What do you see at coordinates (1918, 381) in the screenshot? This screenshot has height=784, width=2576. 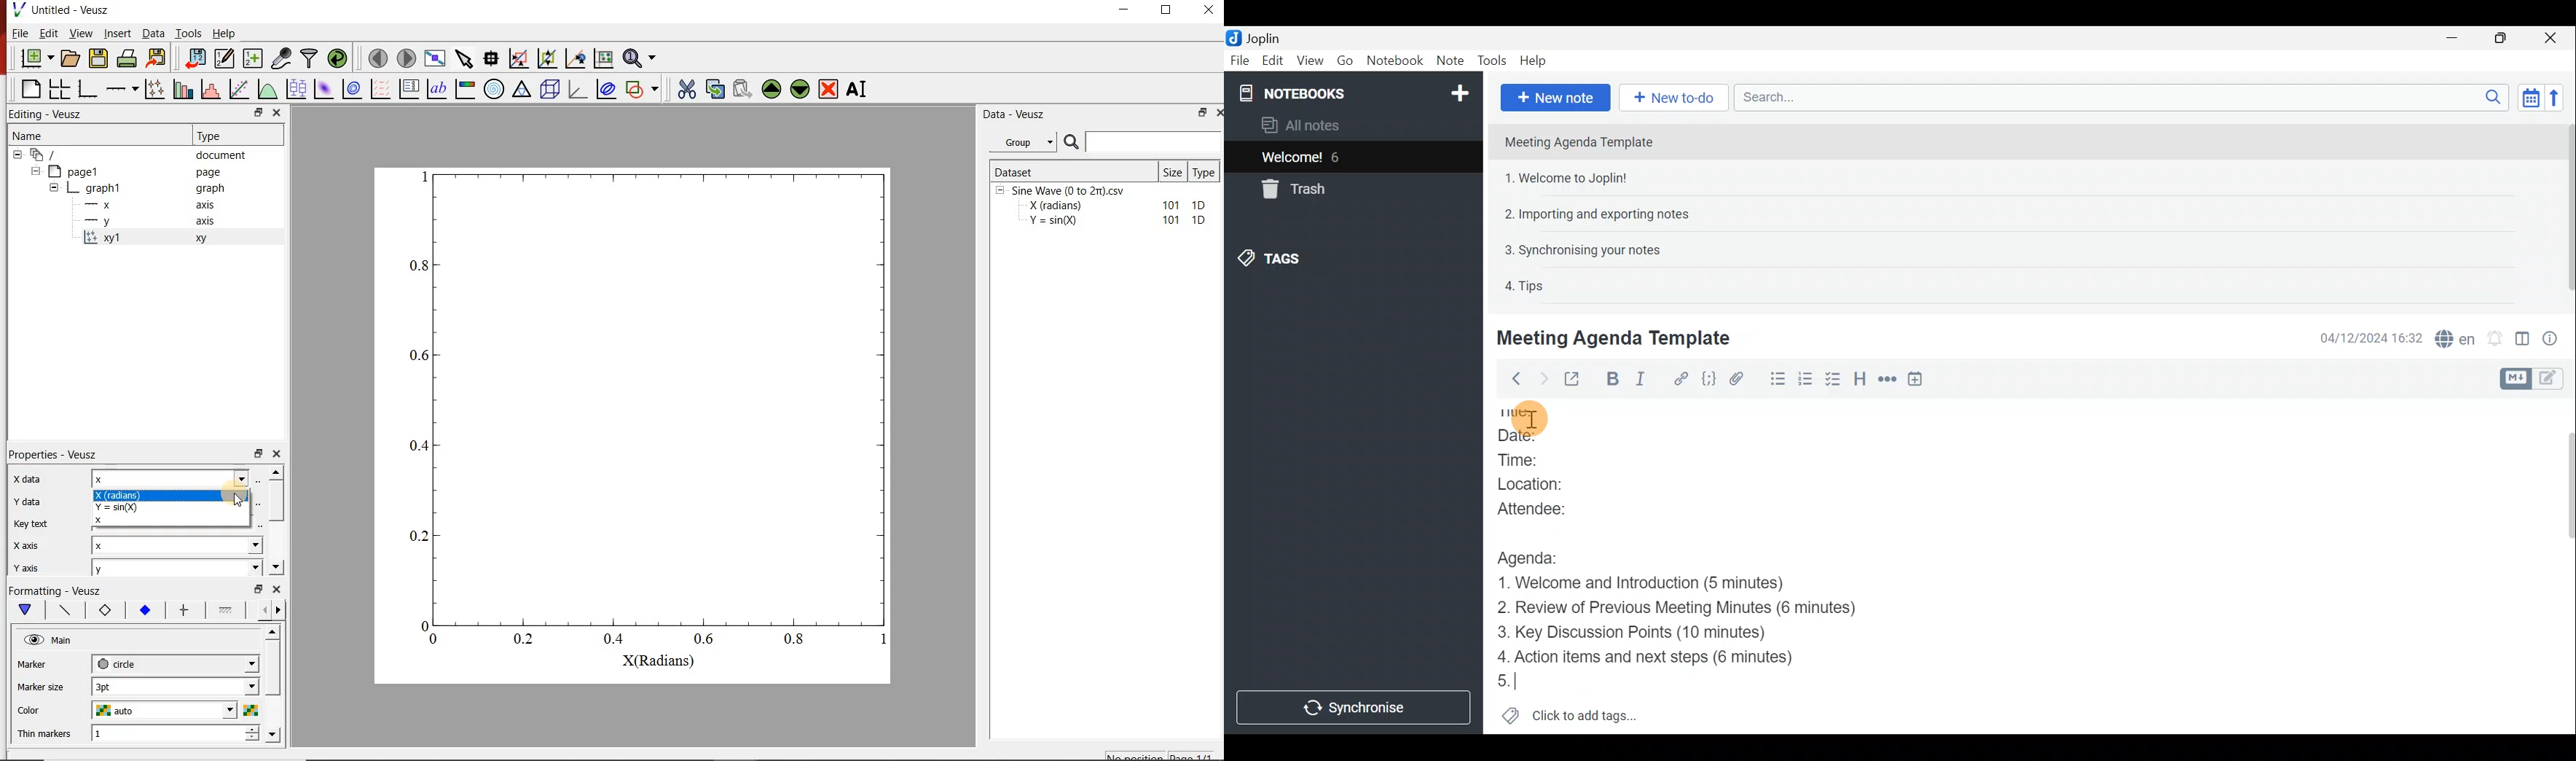 I see `Insert time` at bounding box center [1918, 381].